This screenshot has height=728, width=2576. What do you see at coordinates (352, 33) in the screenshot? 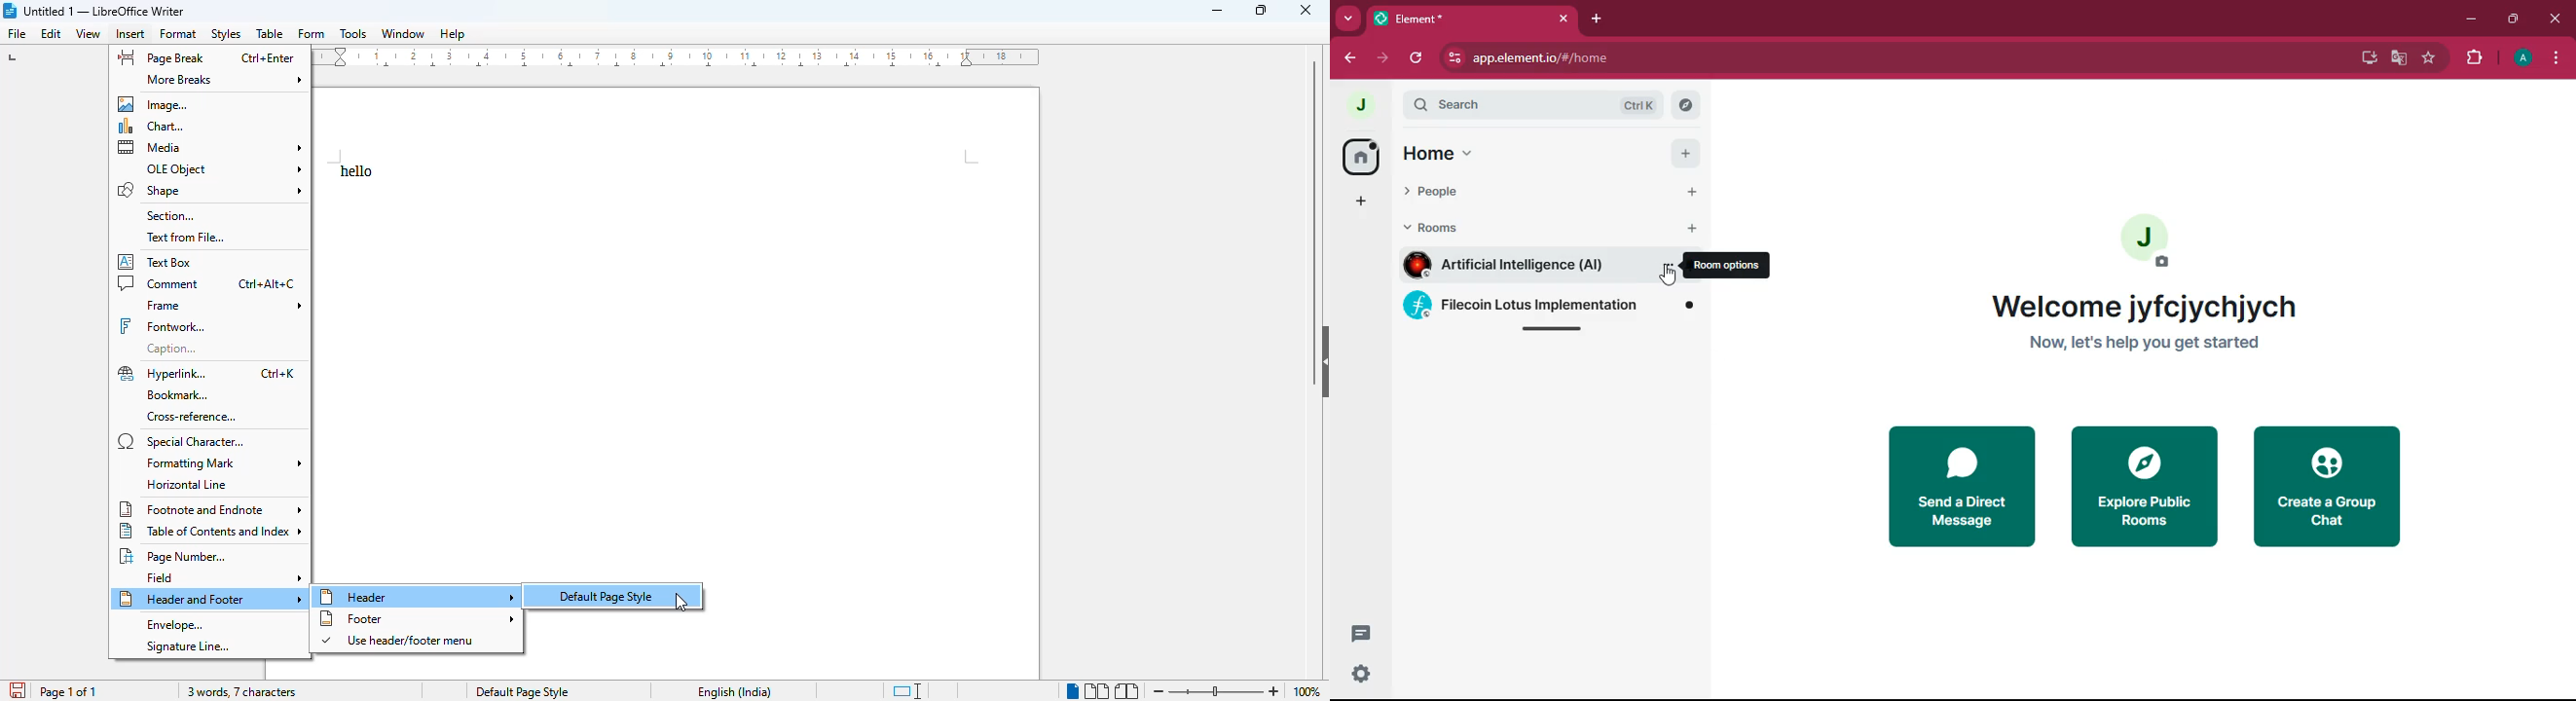
I see `tools` at bounding box center [352, 33].